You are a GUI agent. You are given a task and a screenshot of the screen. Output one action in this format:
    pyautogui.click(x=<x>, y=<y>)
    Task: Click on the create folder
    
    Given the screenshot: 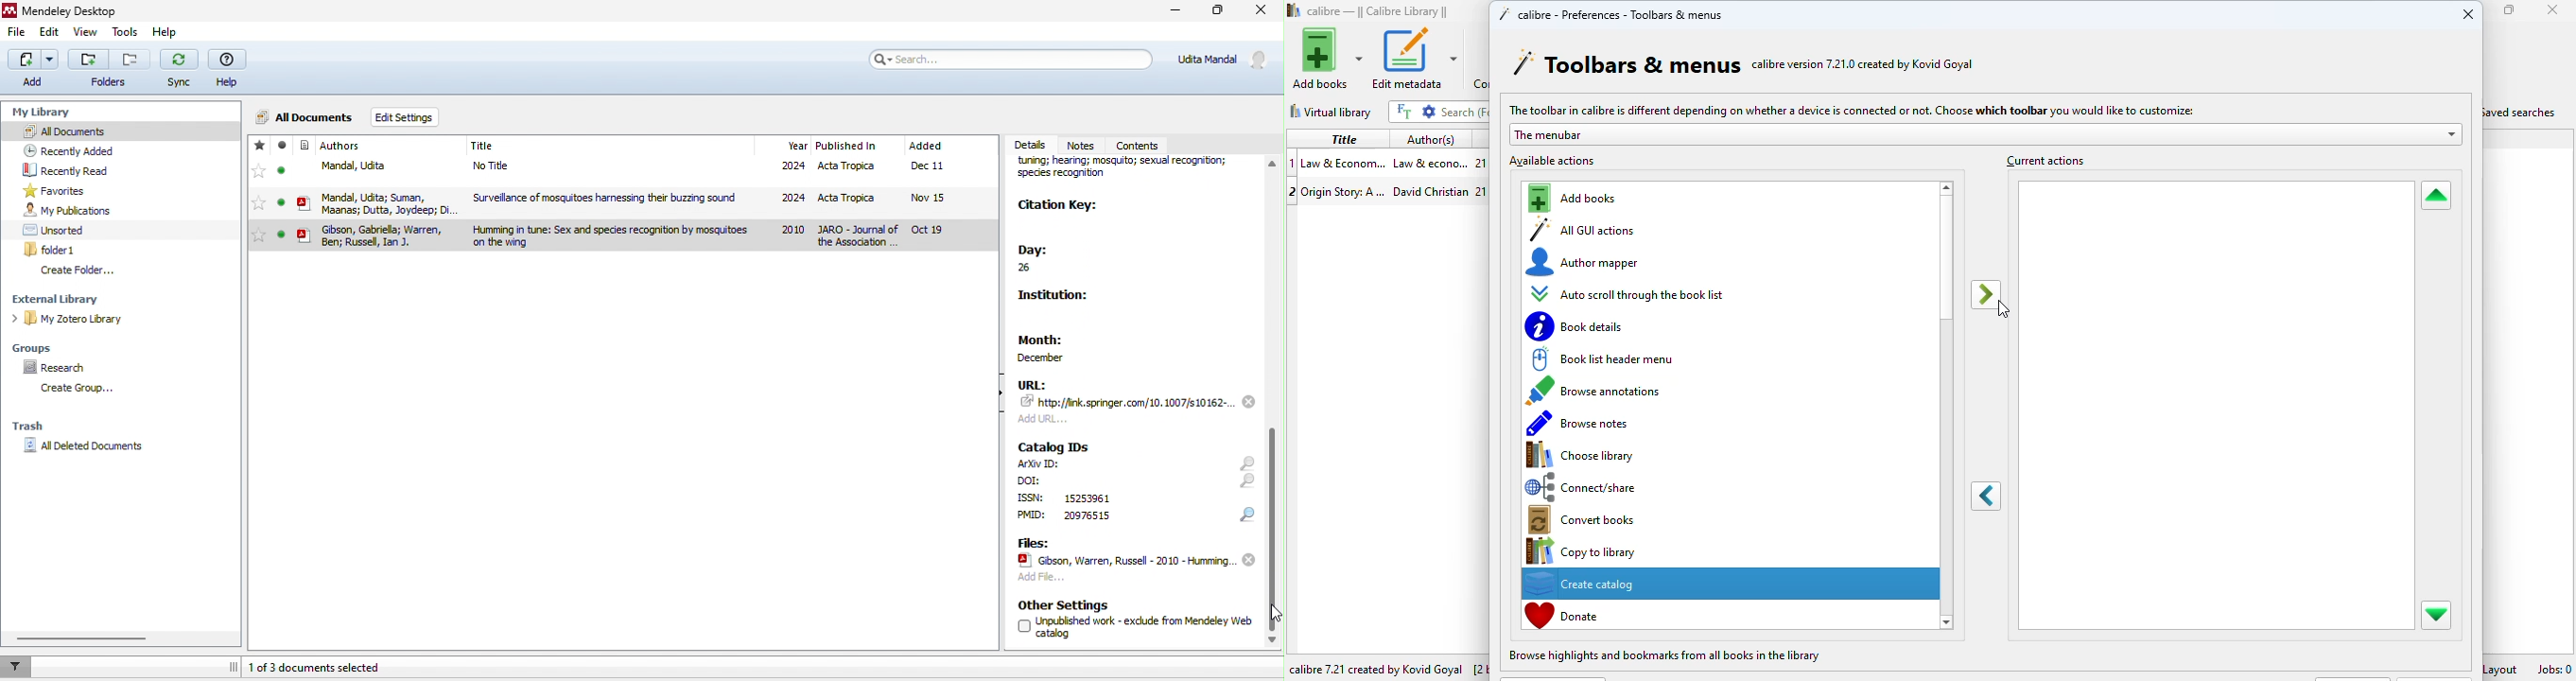 What is the action you would take?
    pyautogui.click(x=79, y=271)
    